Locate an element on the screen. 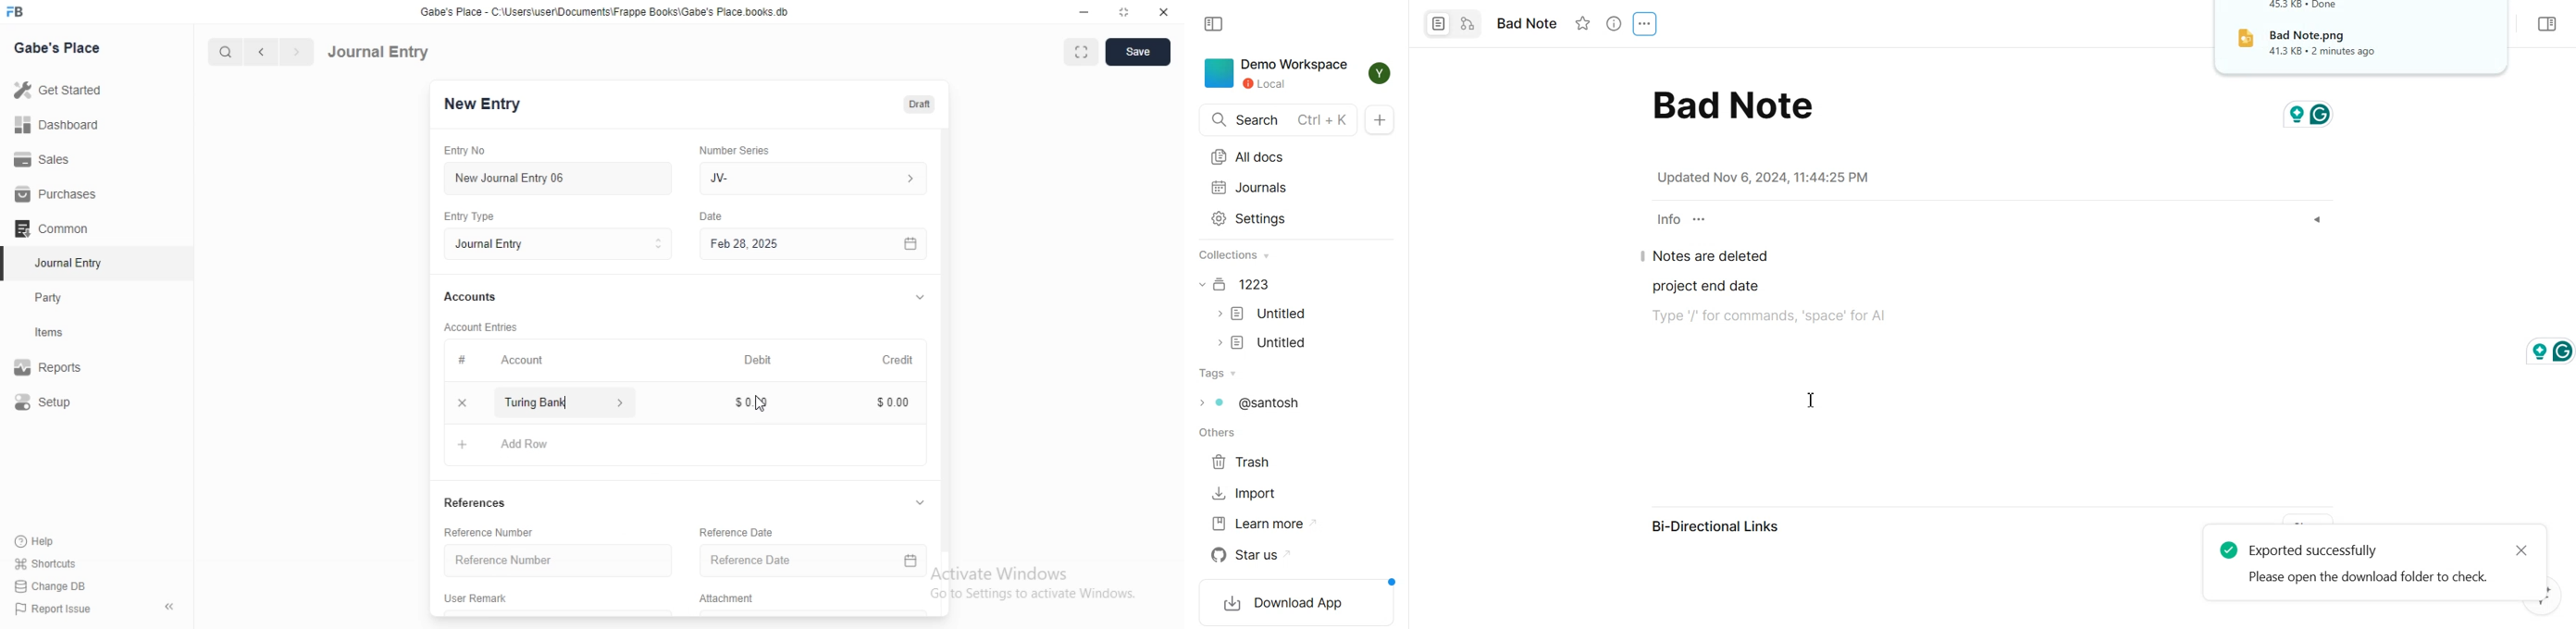 The image size is (2576, 644). Reports is located at coordinates (60, 369).